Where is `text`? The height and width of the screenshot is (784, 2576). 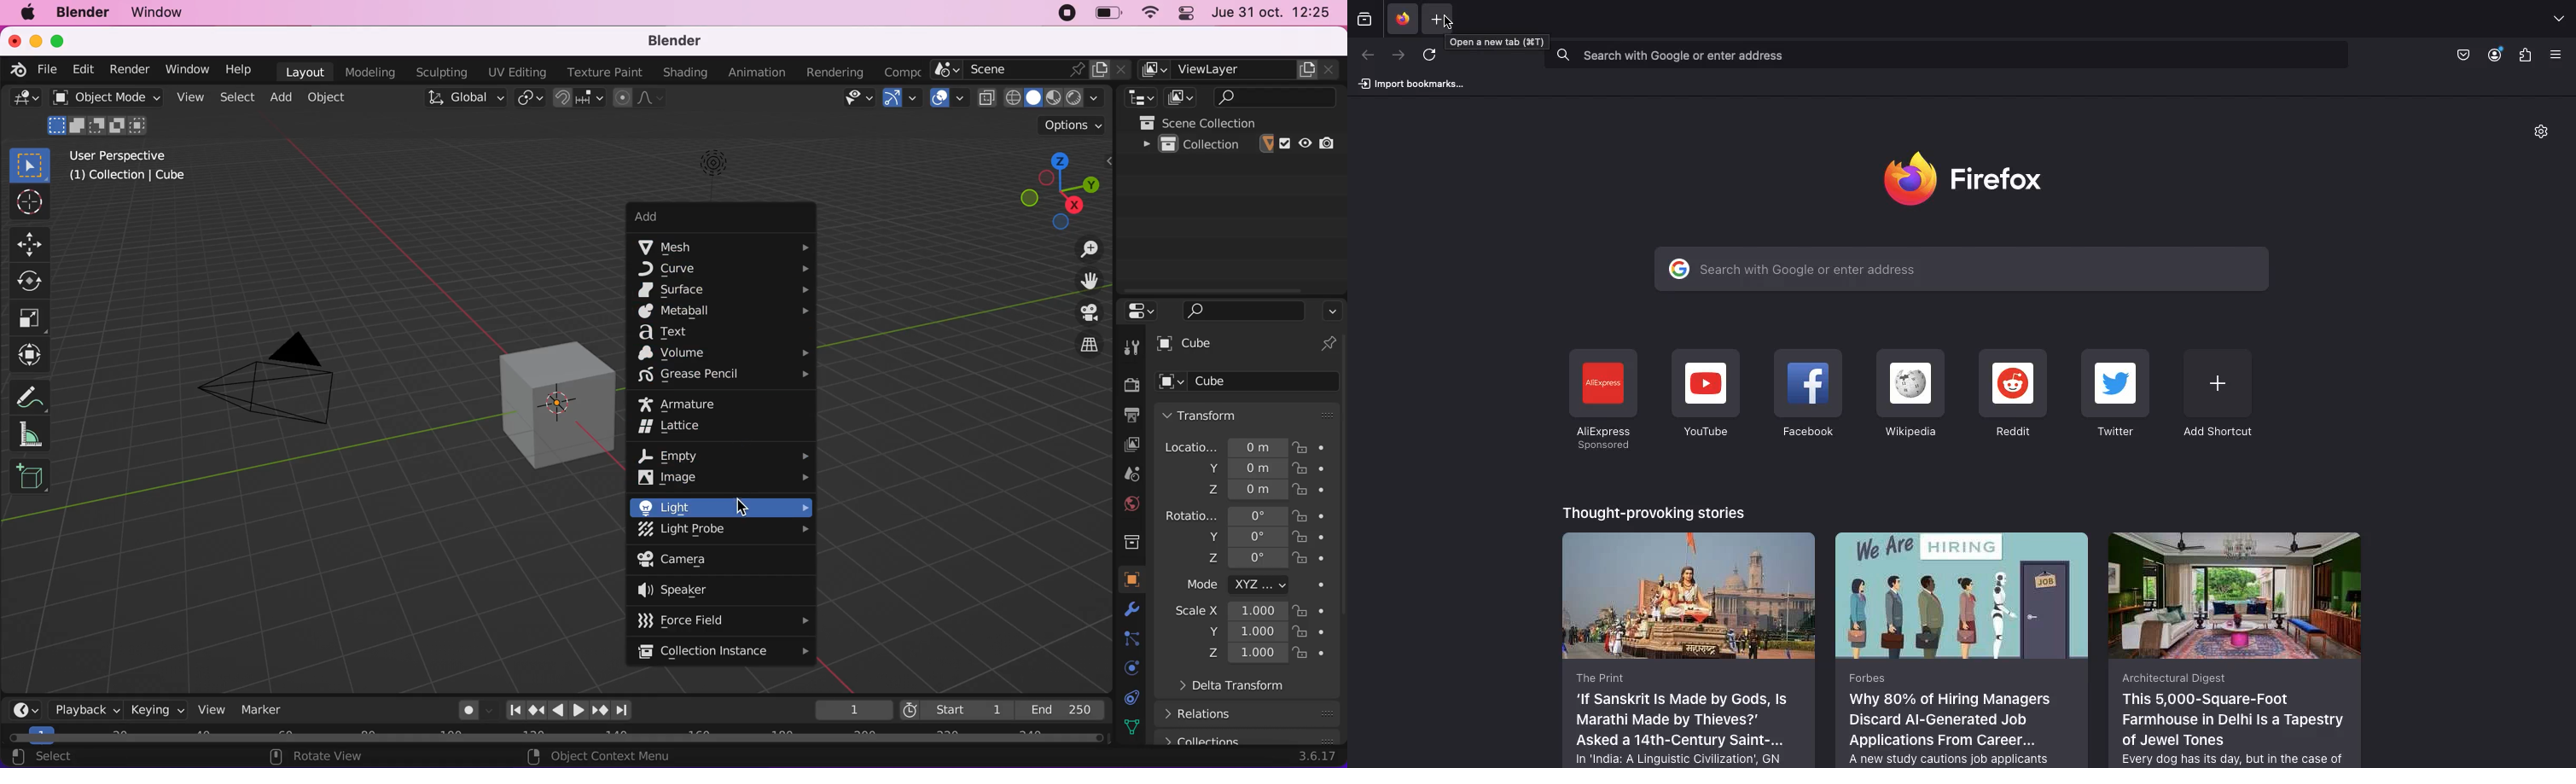 text is located at coordinates (681, 332).